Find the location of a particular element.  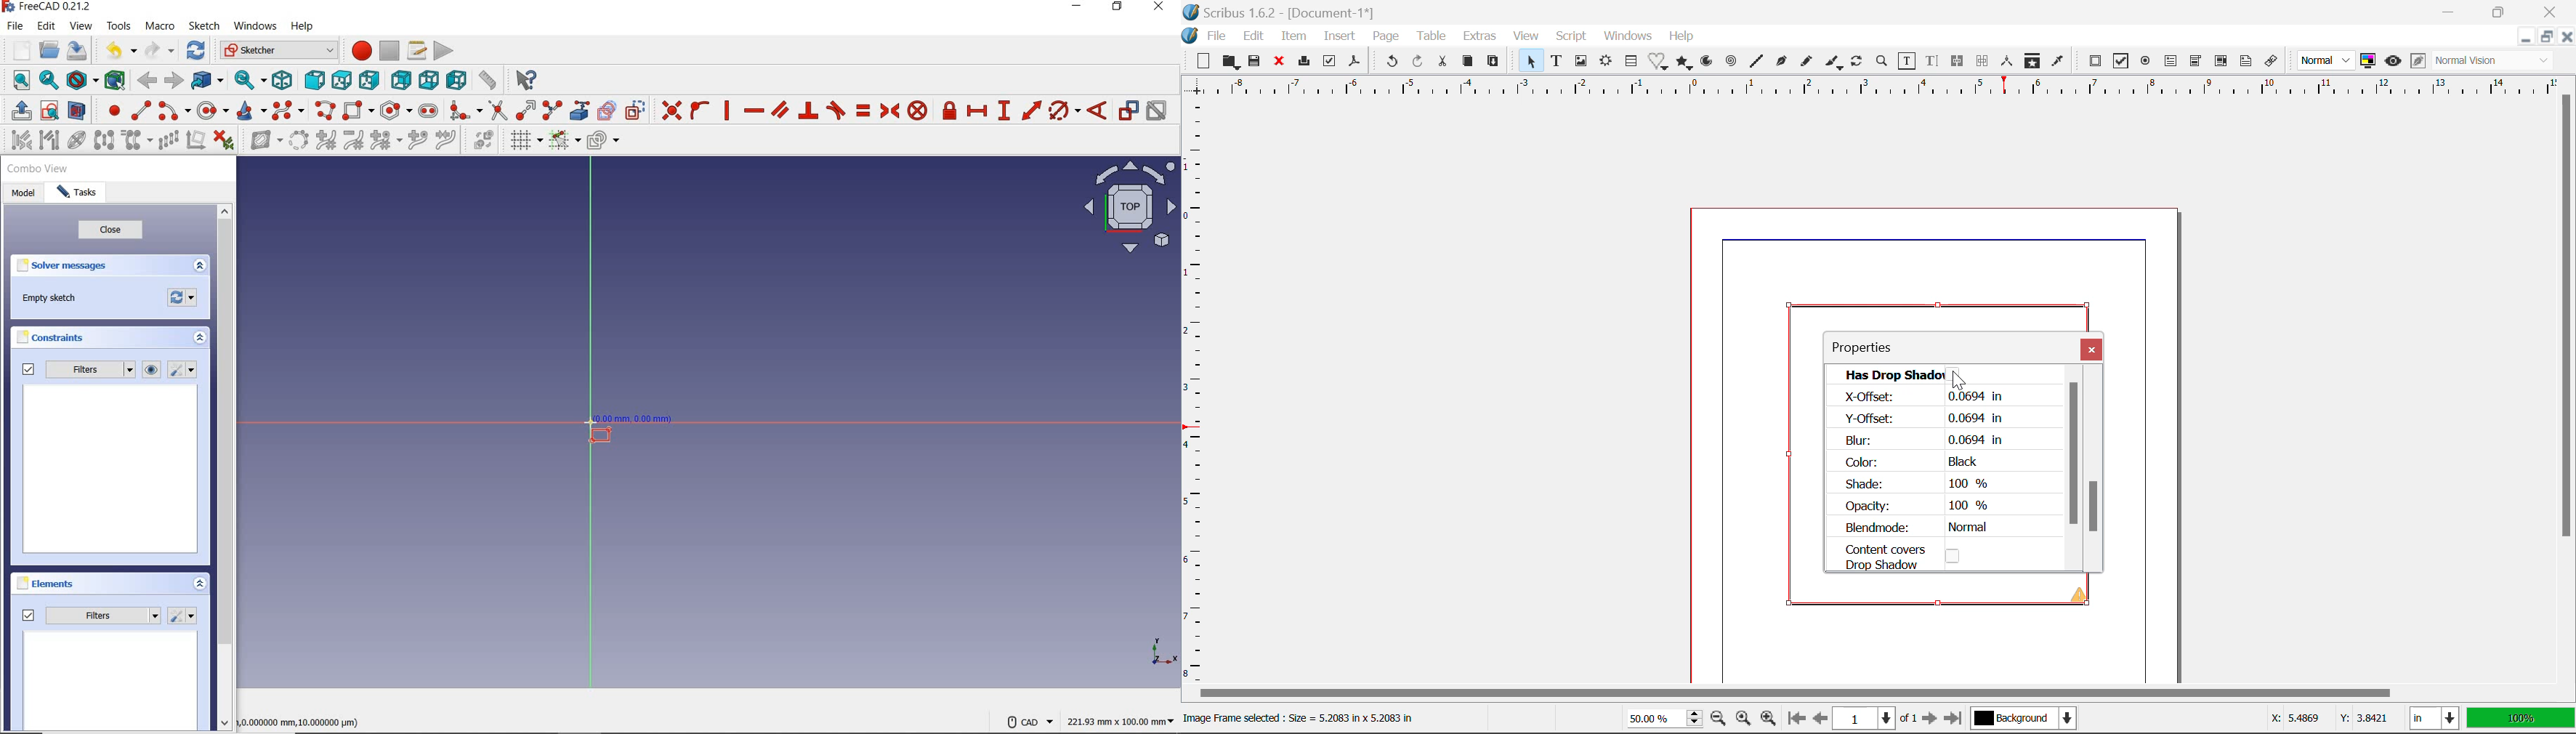

create slot is located at coordinates (429, 110).